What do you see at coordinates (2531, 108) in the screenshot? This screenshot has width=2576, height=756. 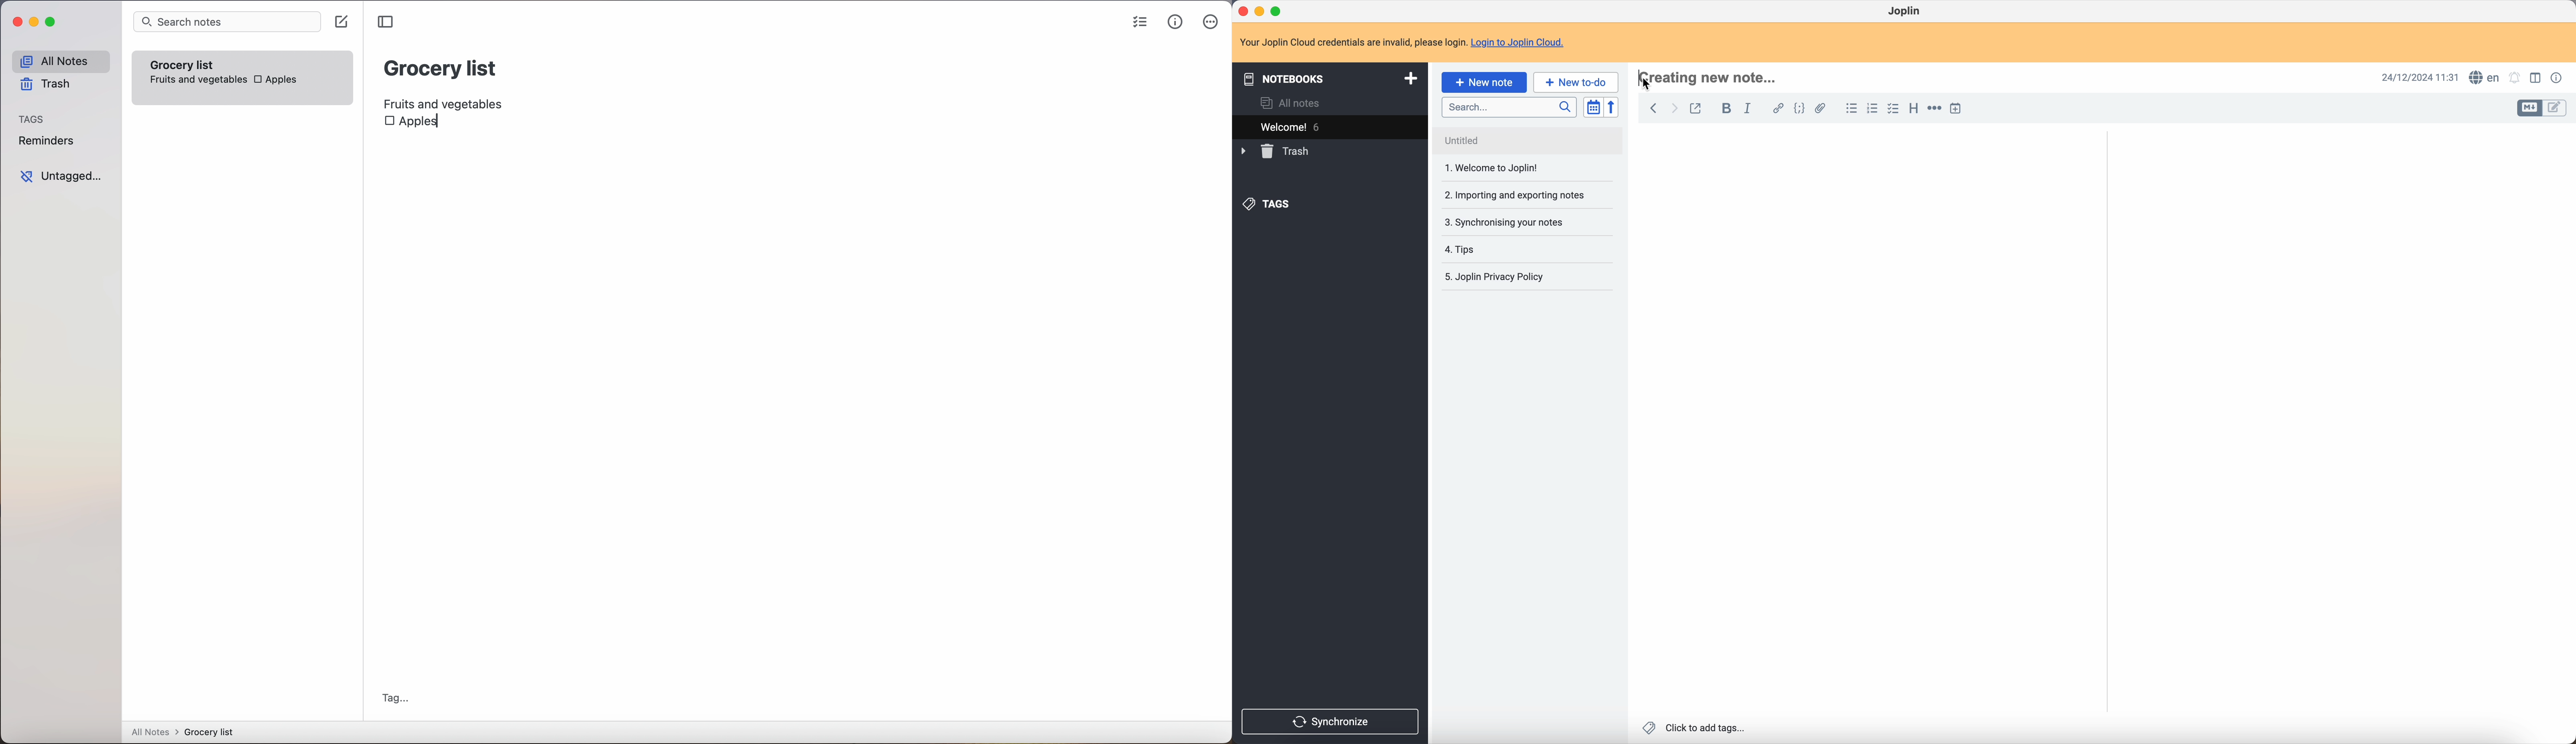 I see `toggle edit layout` at bounding box center [2531, 108].